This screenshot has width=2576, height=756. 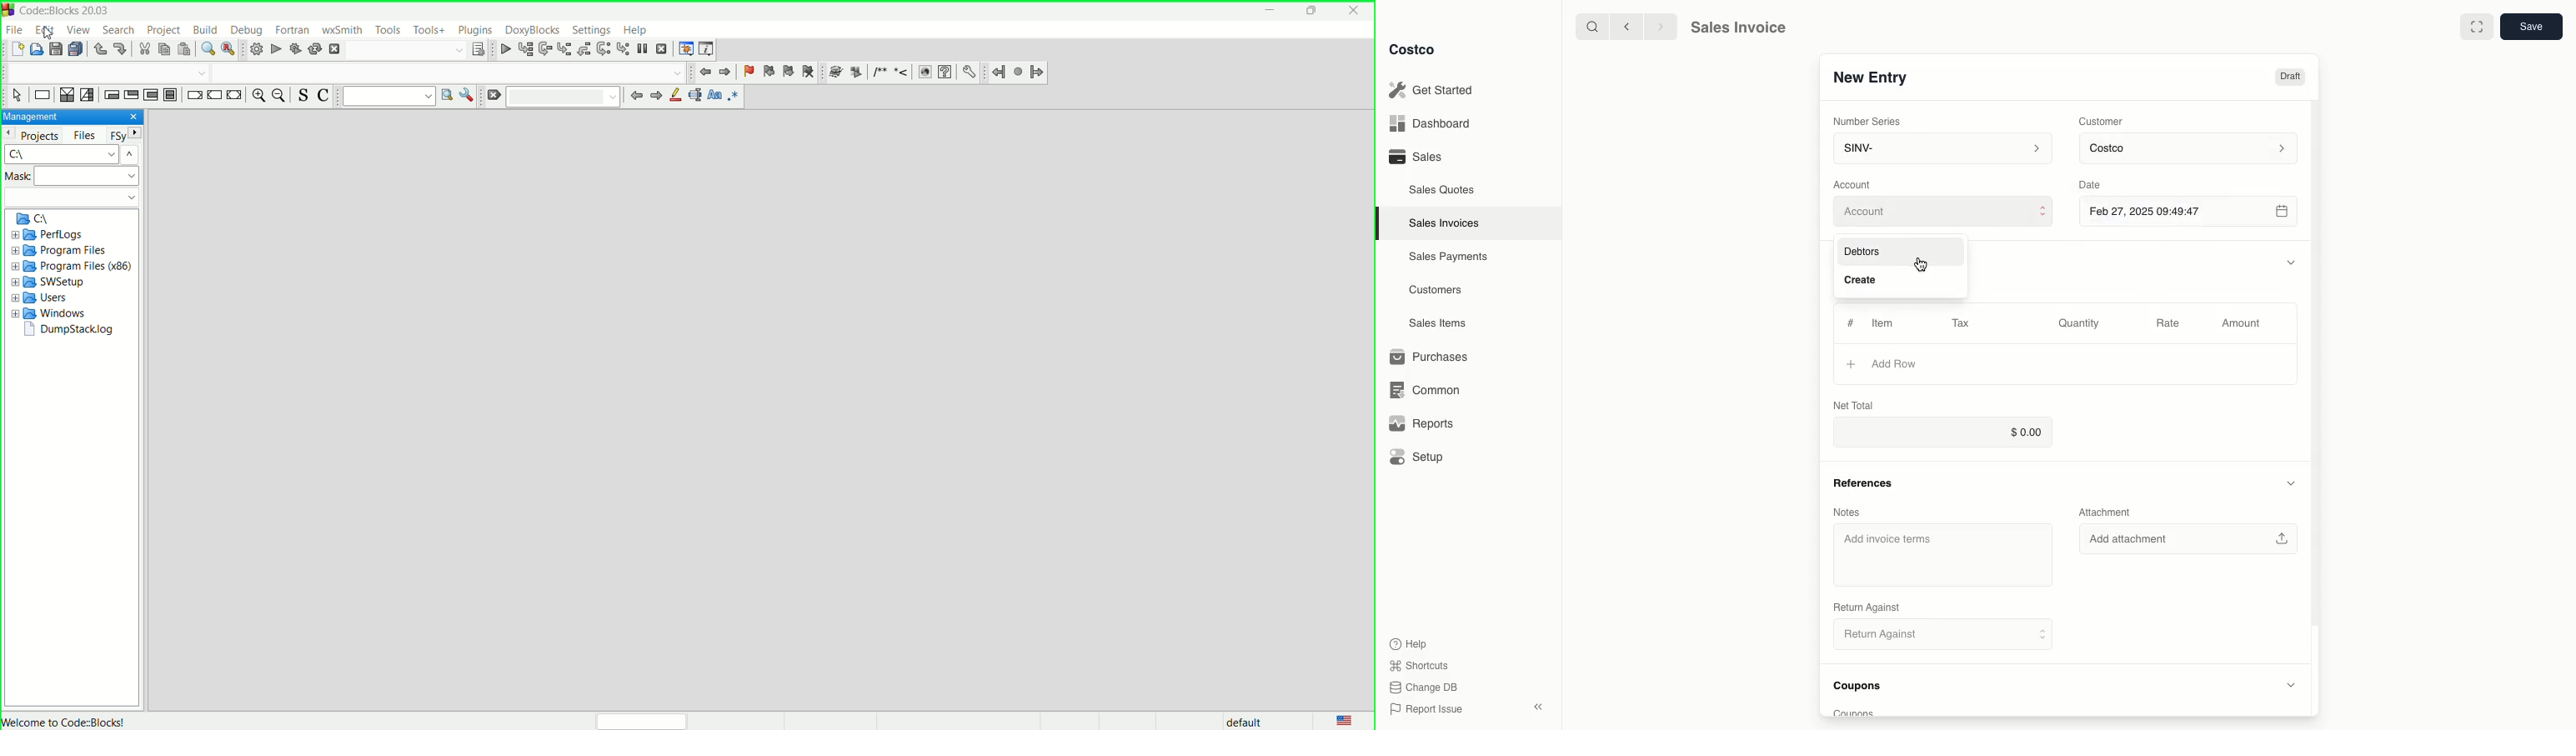 I want to click on Item, so click(x=1884, y=322).